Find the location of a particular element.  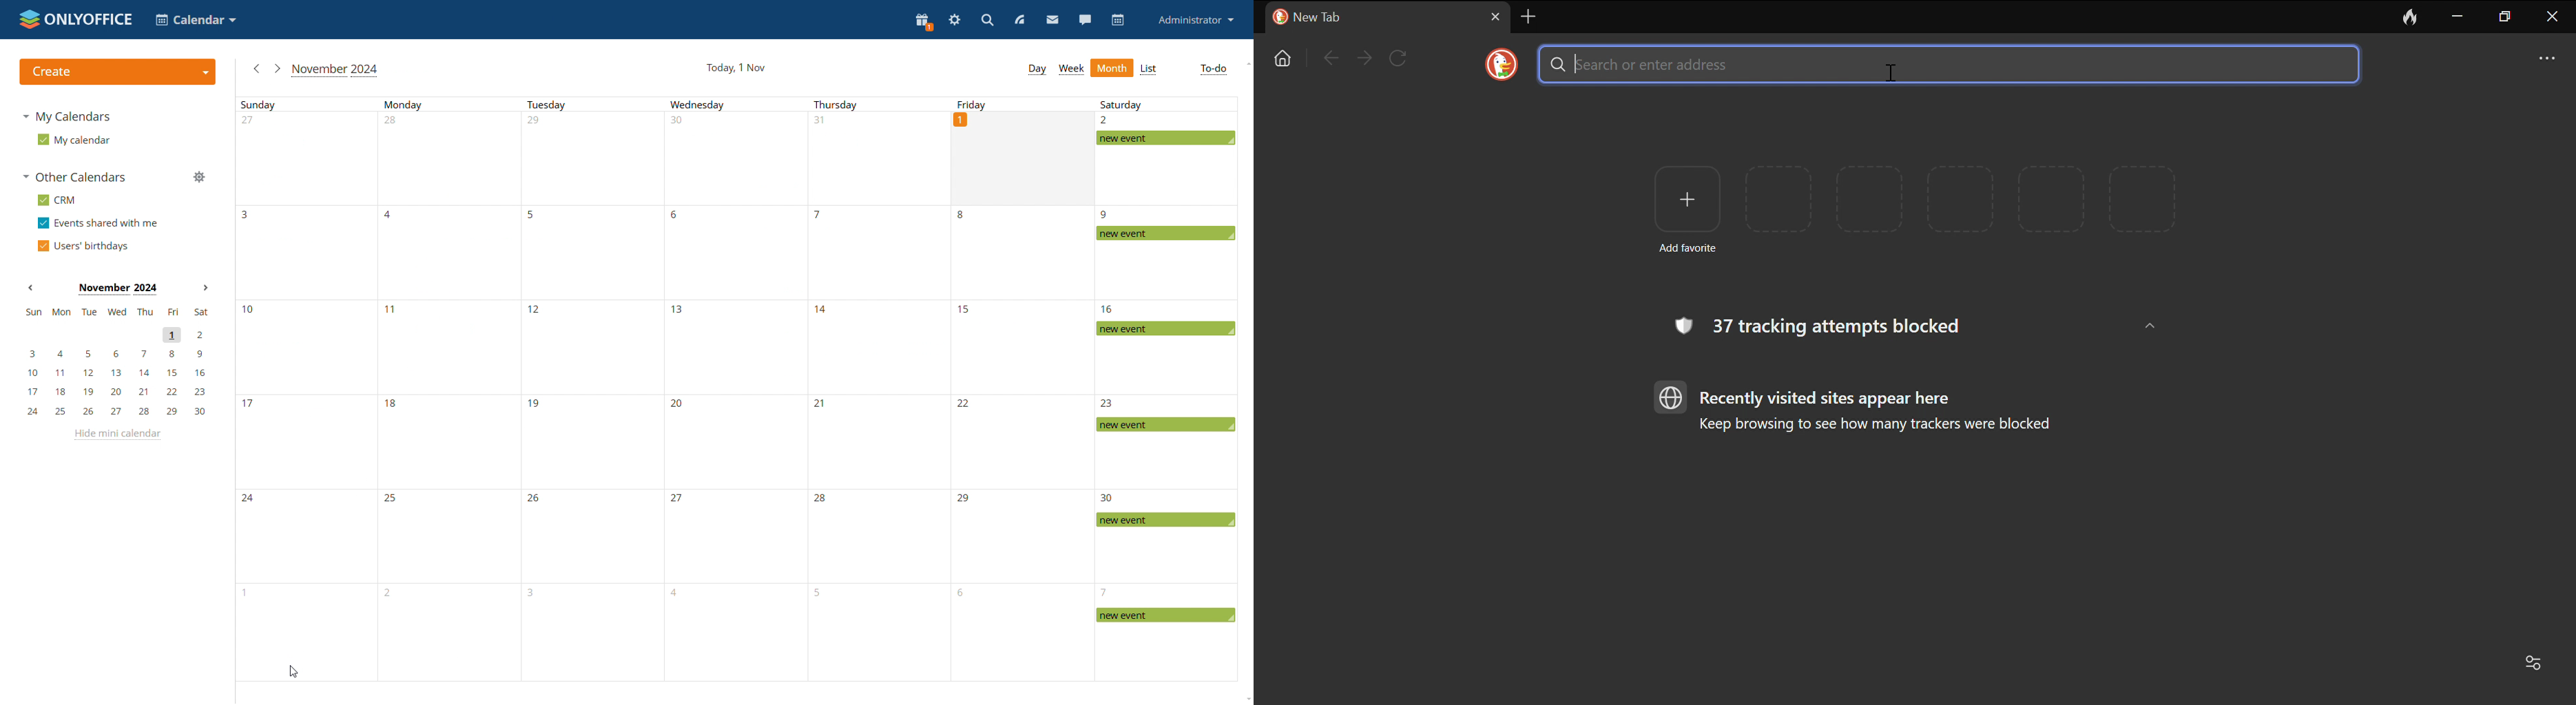

cursor is located at coordinates (294, 671).